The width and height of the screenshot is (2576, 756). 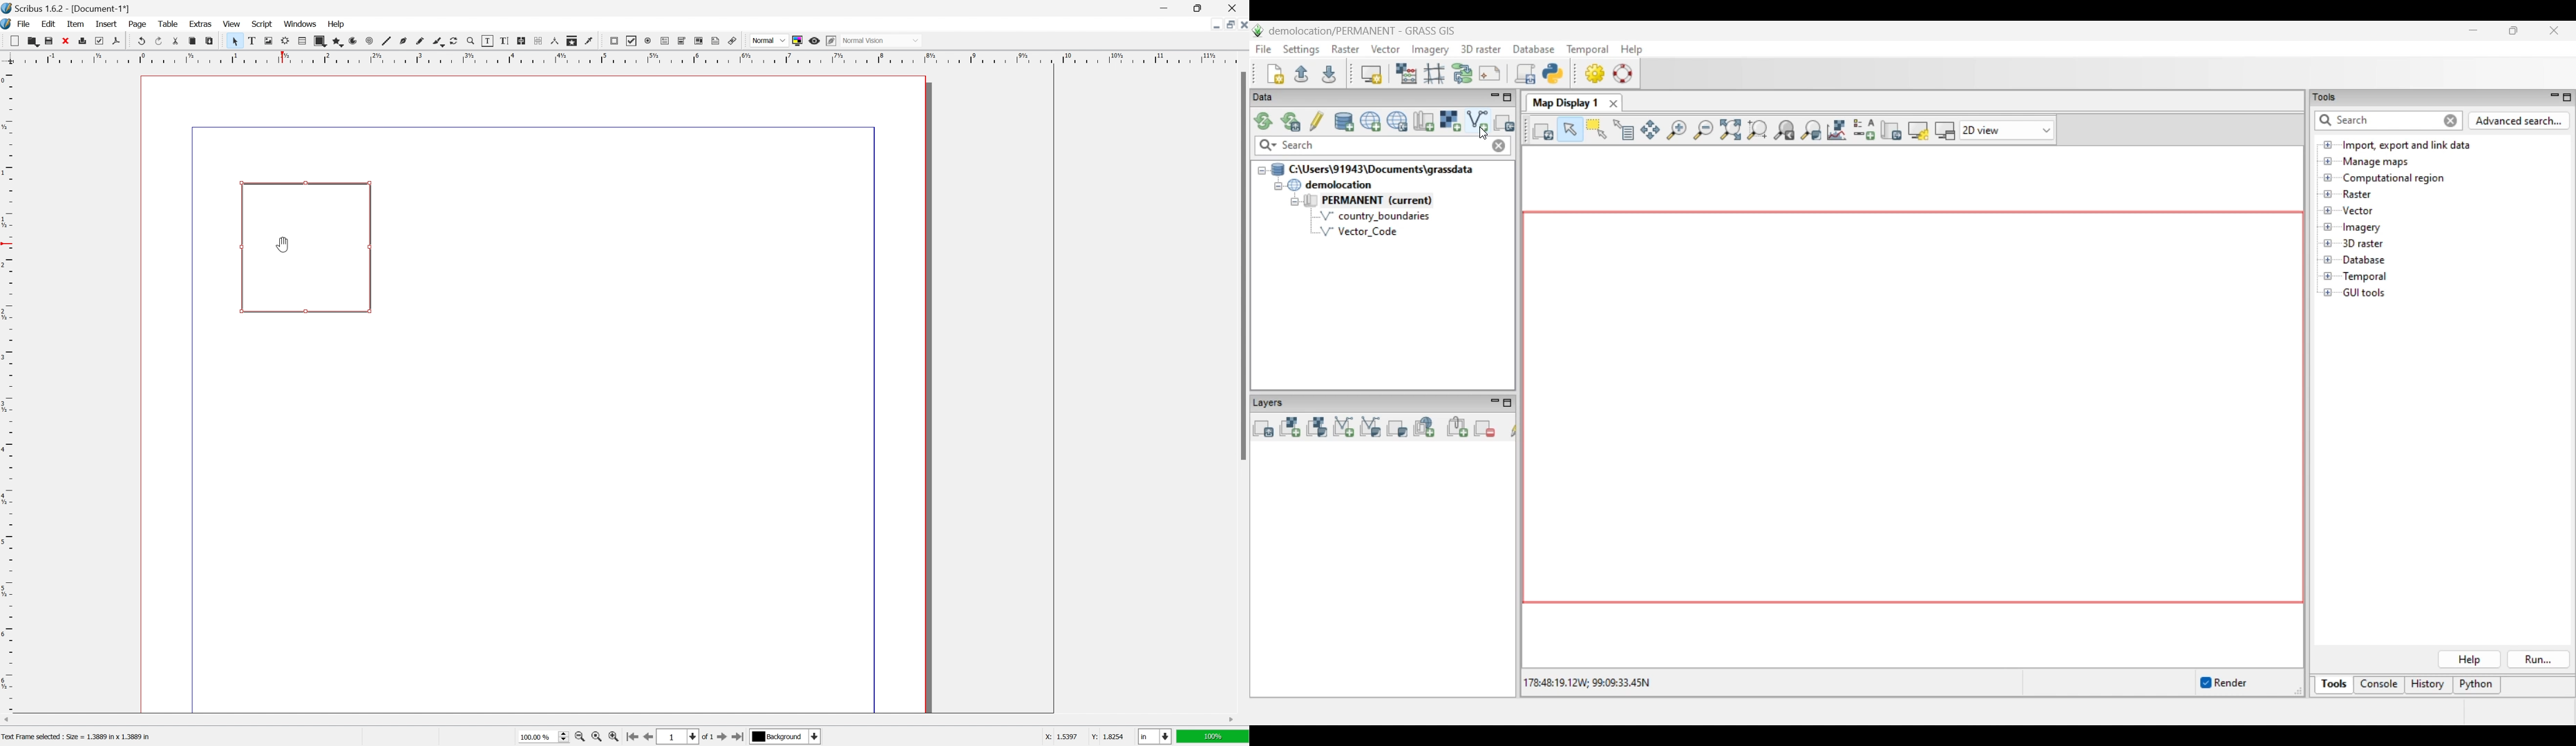 What do you see at coordinates (580, 738) in the screenshot?
I see `zoom in` at bounding box center [580, 738].